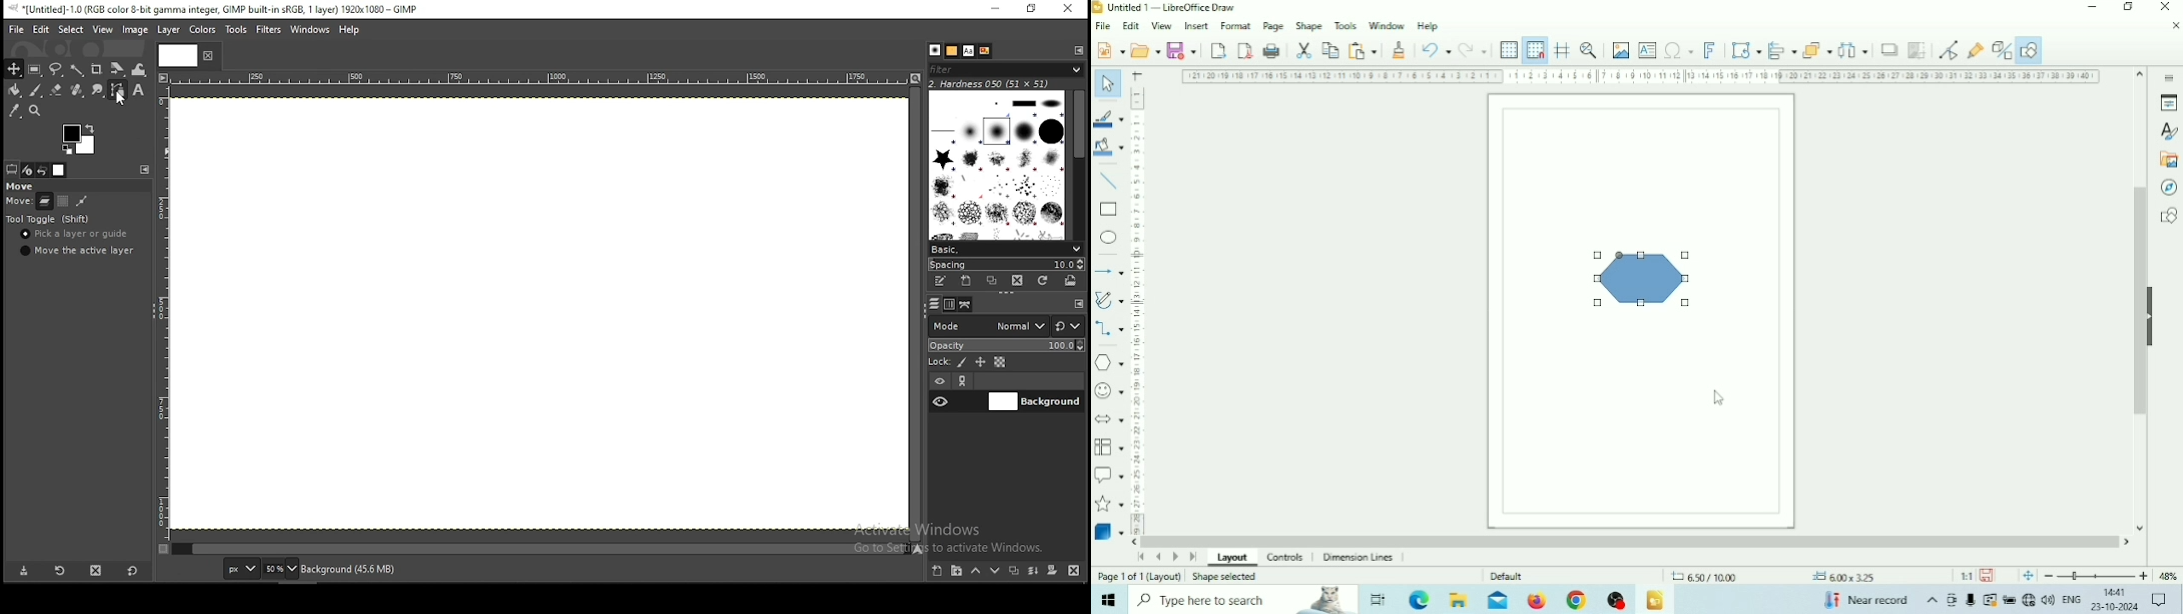 This screenshot has width=2184, height=616. What do you see at coordinates (949, 304) in the screenshot?
I see `channel` at bounding box center [949, 304].